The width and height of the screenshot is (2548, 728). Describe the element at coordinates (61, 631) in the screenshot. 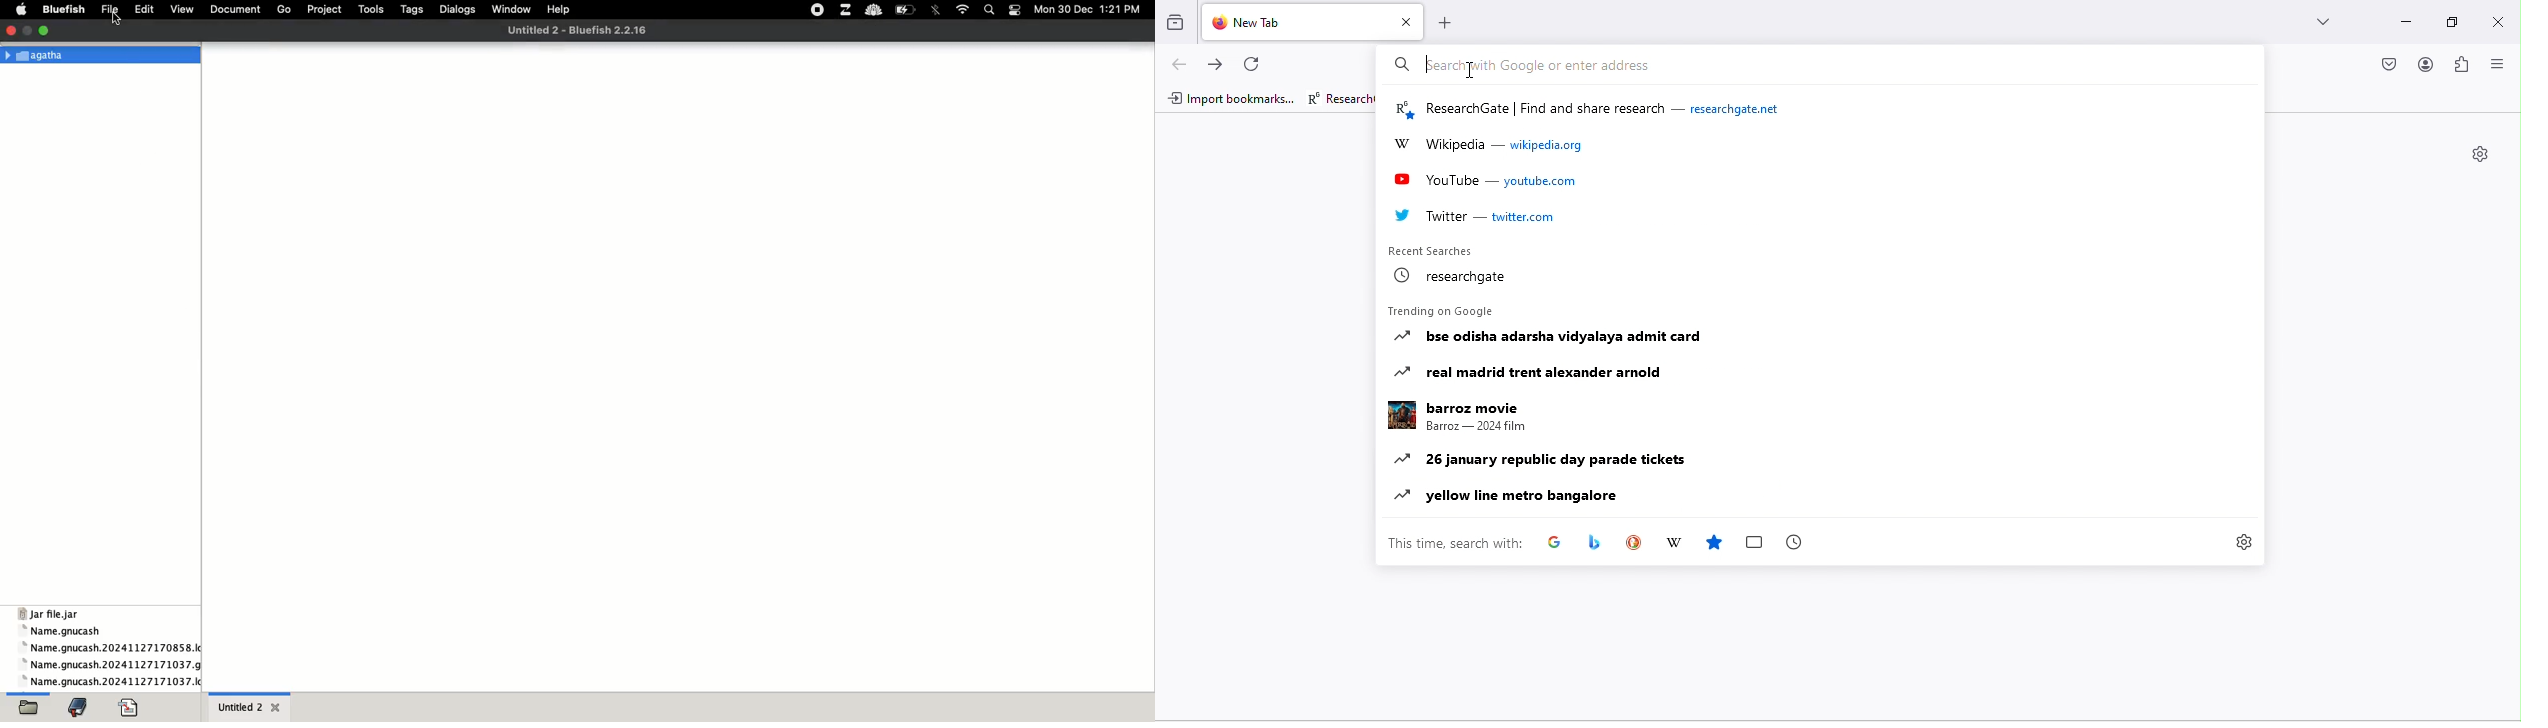

I see `name gnucash` at that location.